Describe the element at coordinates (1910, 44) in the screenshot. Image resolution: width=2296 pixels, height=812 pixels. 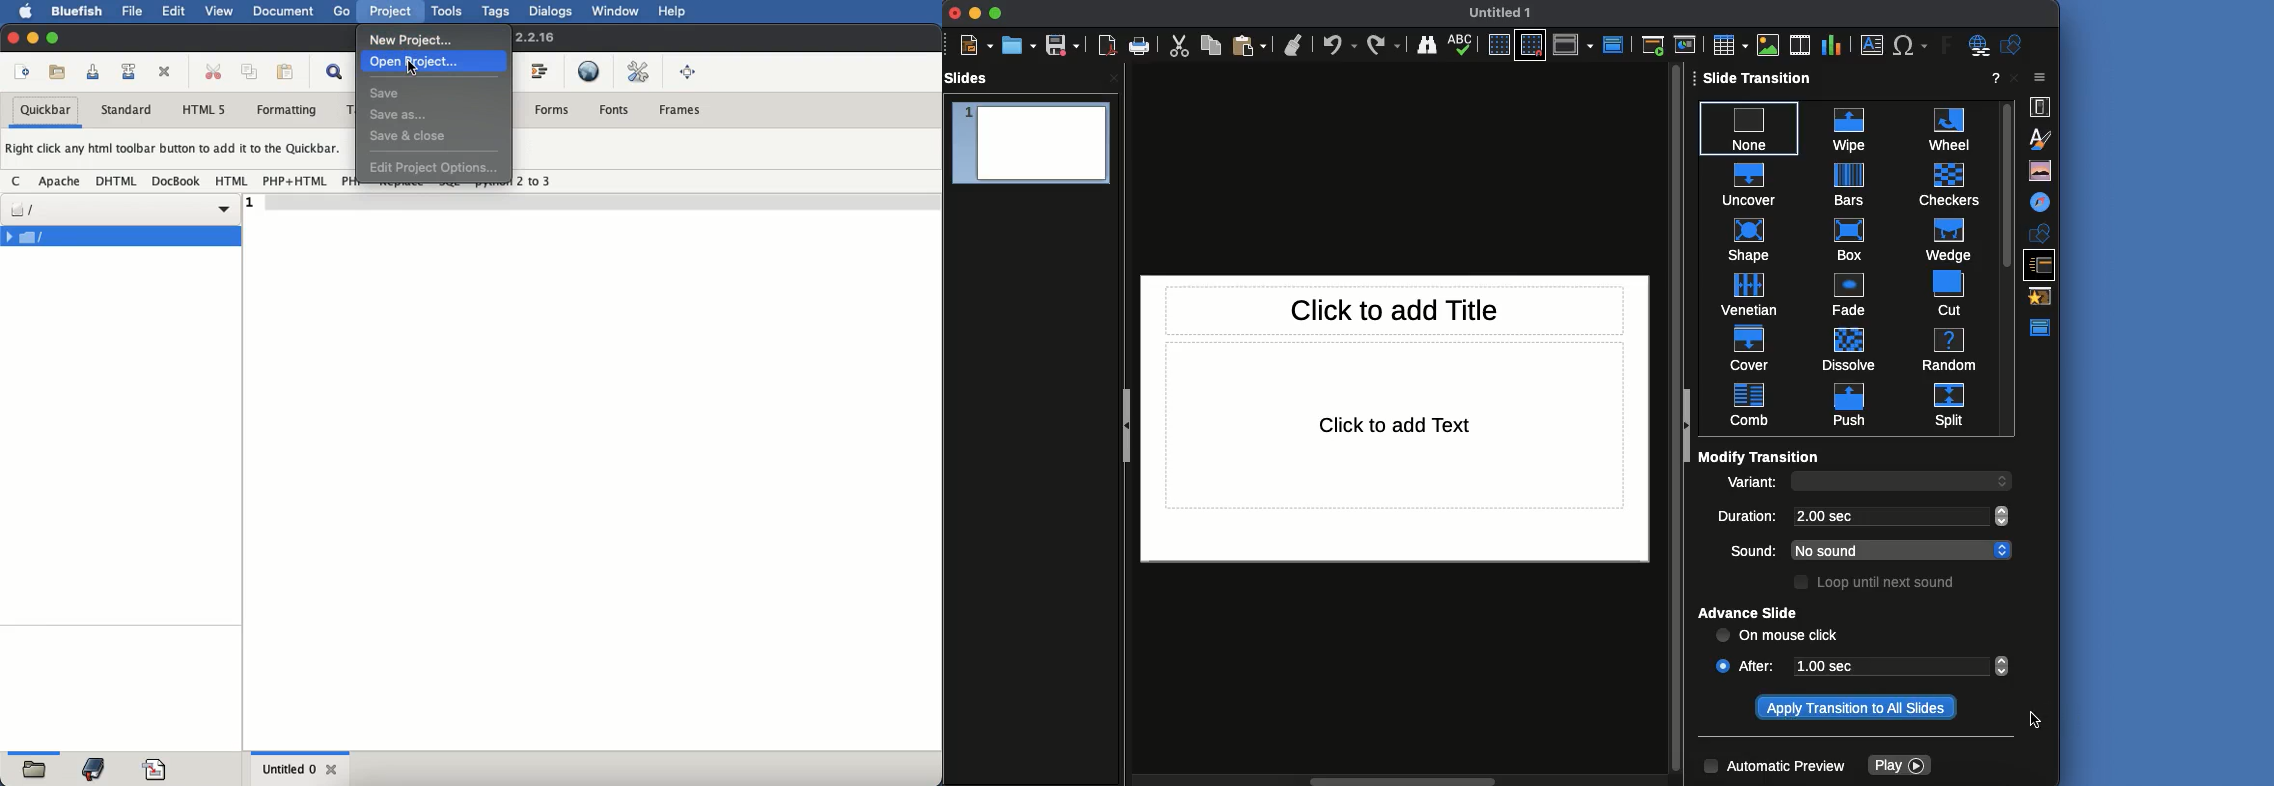
I see `Special characters` at that location.